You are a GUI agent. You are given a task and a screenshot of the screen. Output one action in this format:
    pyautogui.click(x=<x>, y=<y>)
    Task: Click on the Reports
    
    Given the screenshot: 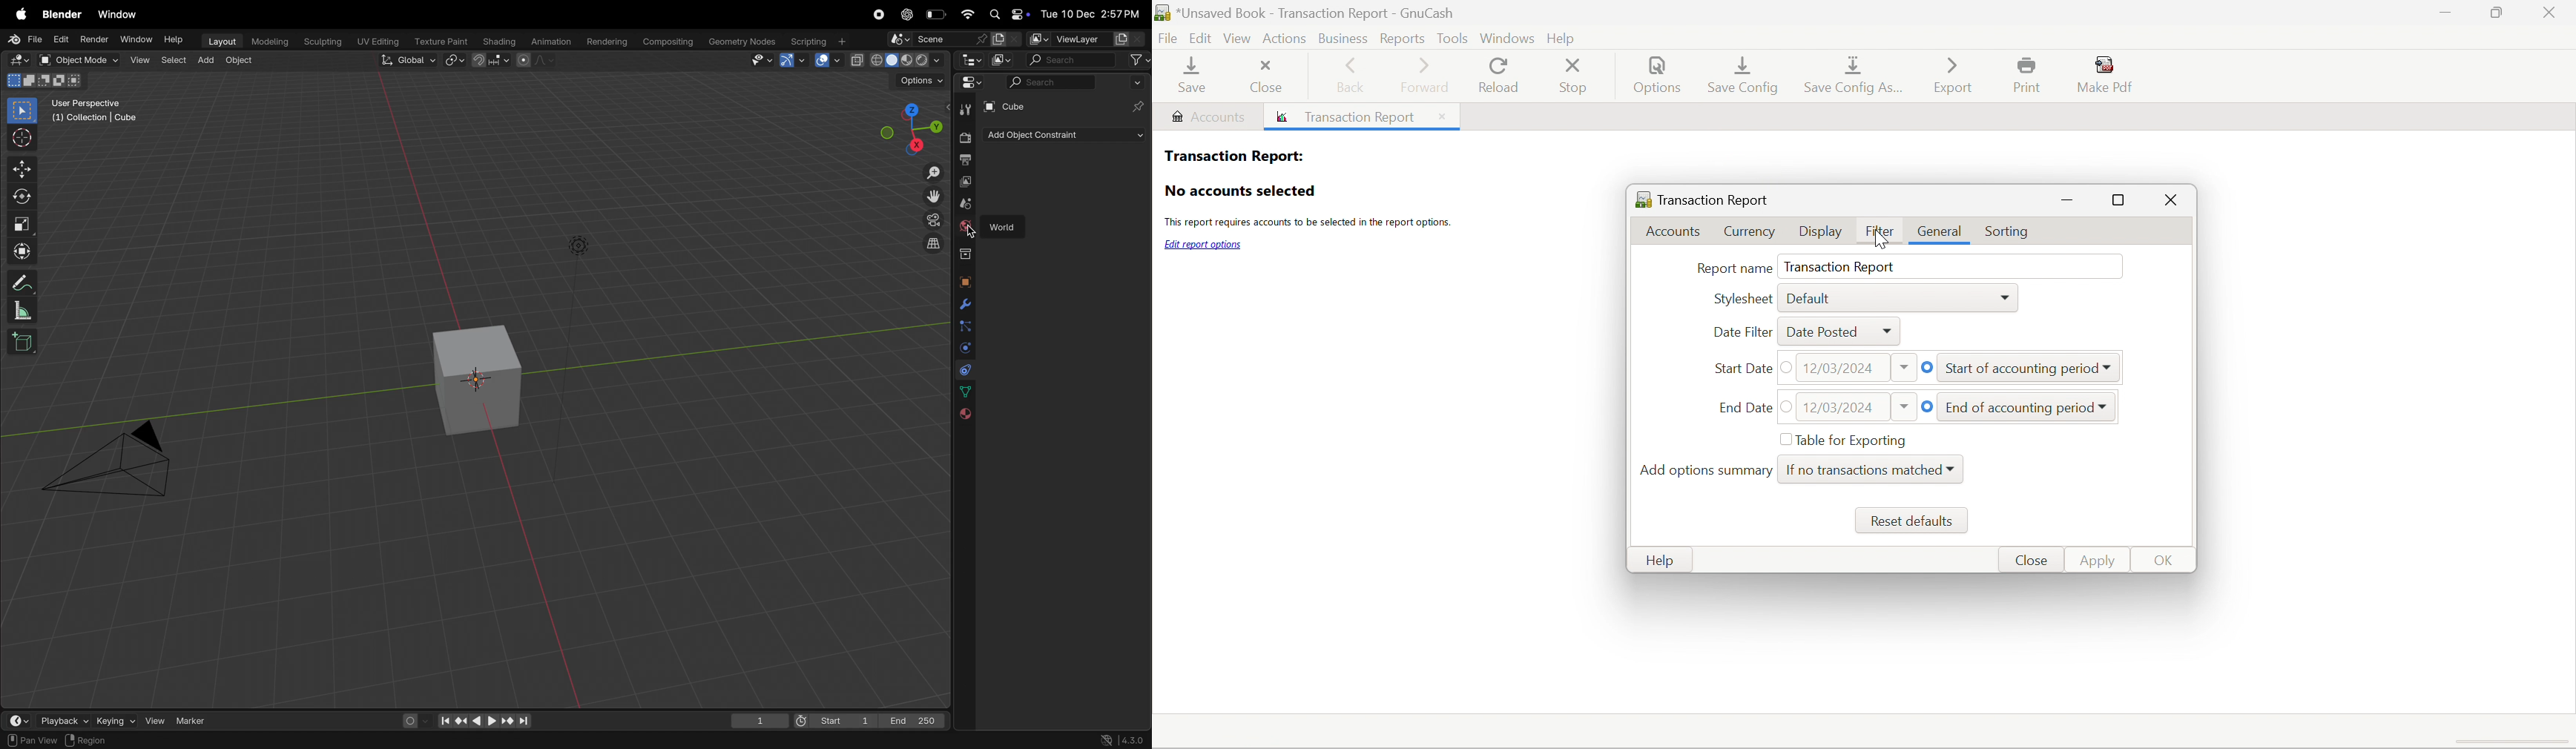 What is the action you would take?
    pyautogui.click(x=1404, y=38)
    